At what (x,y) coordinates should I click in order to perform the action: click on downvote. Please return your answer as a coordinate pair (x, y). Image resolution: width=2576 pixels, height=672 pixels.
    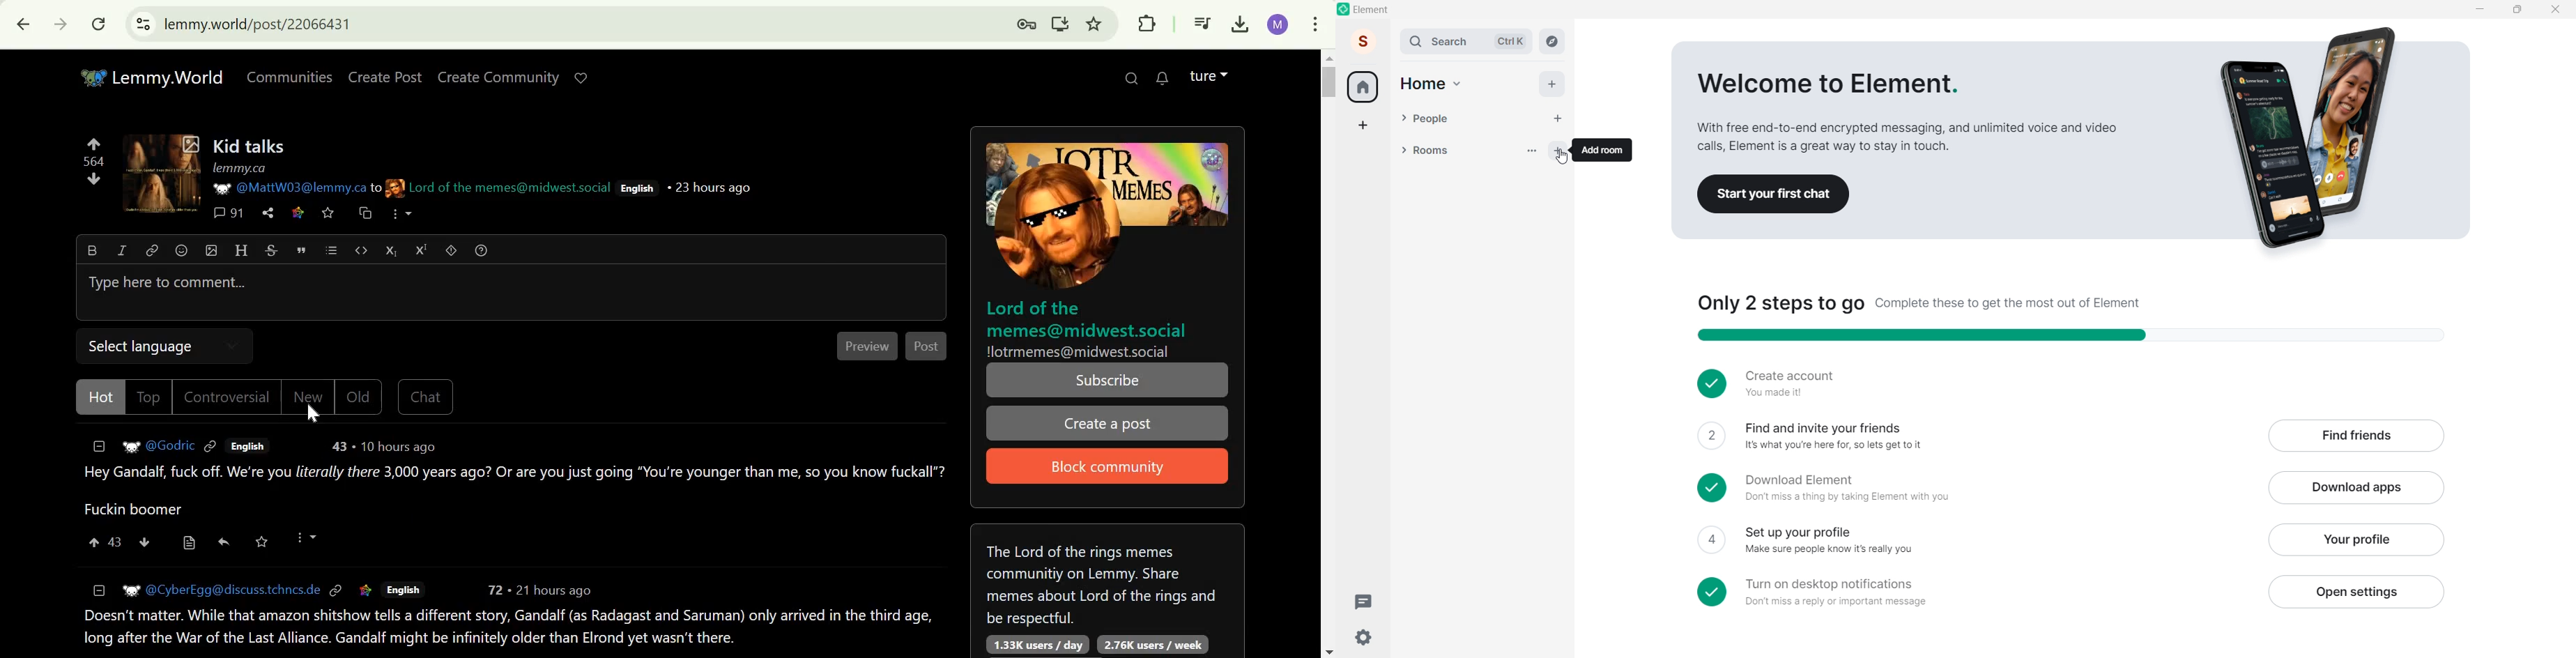
    Looking at the image, I should click on (94, 178).